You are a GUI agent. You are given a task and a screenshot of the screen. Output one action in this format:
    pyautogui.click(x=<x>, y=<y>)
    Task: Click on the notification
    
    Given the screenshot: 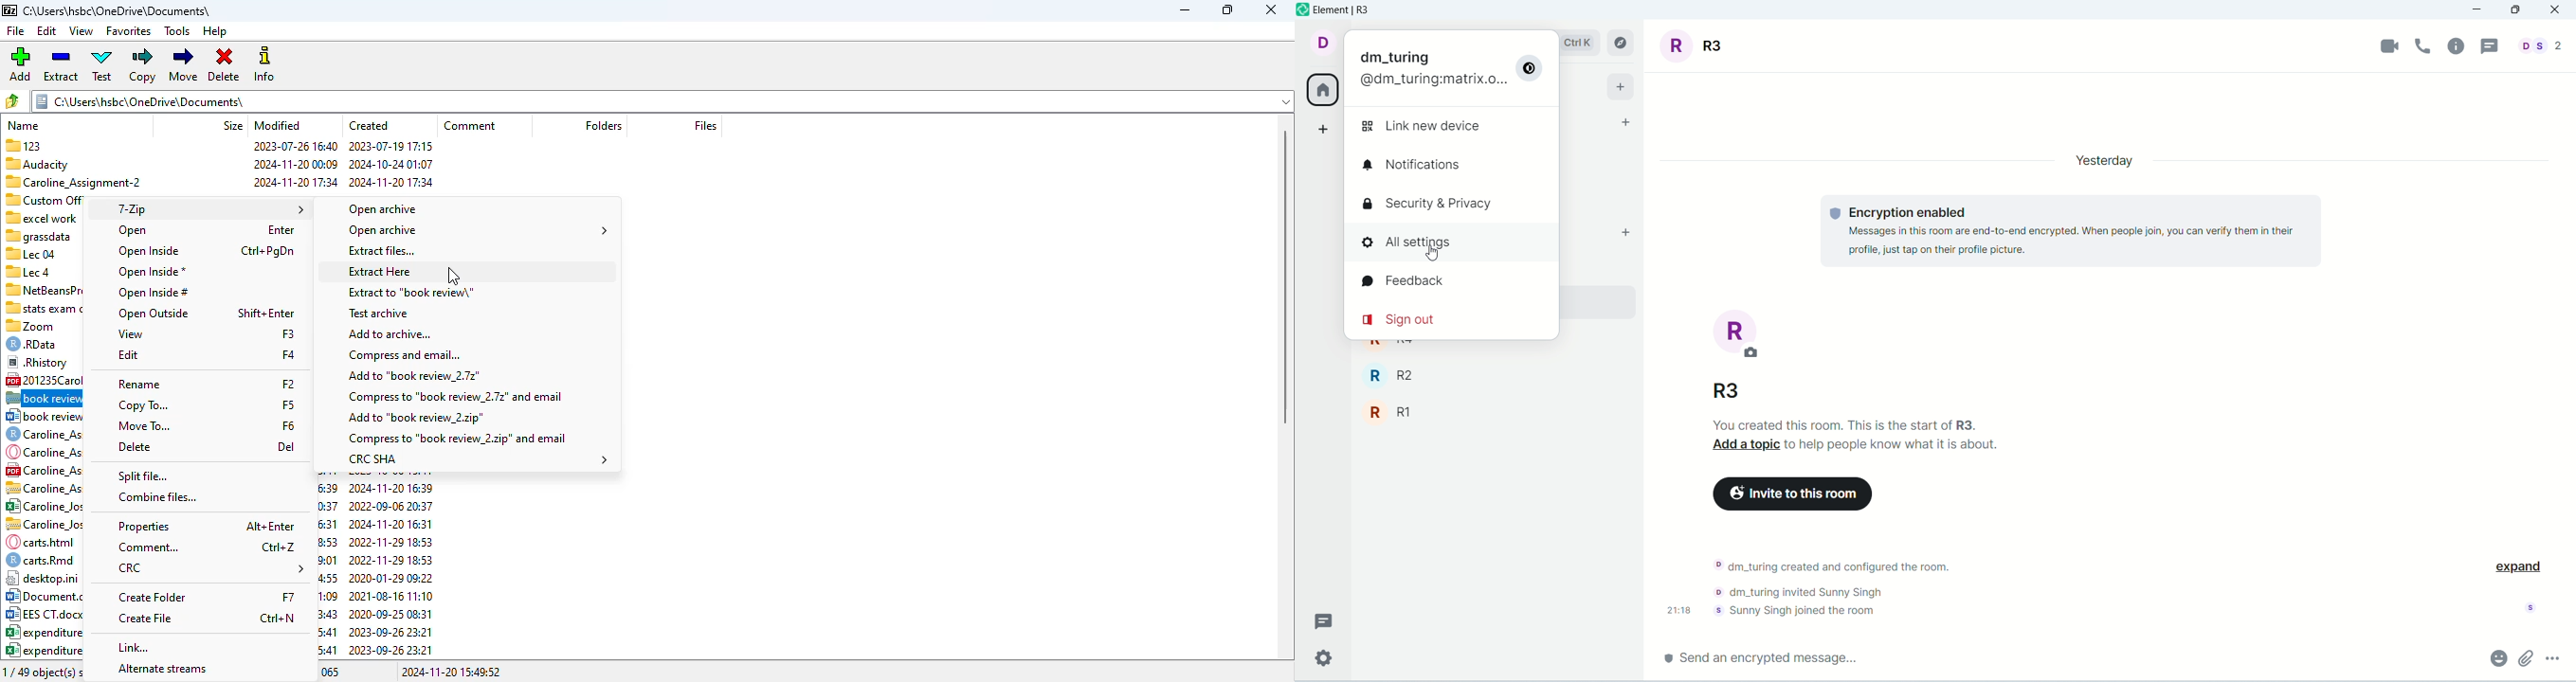 What is the action you would take?
    pyautogui.click(x=1432, y=167)
    